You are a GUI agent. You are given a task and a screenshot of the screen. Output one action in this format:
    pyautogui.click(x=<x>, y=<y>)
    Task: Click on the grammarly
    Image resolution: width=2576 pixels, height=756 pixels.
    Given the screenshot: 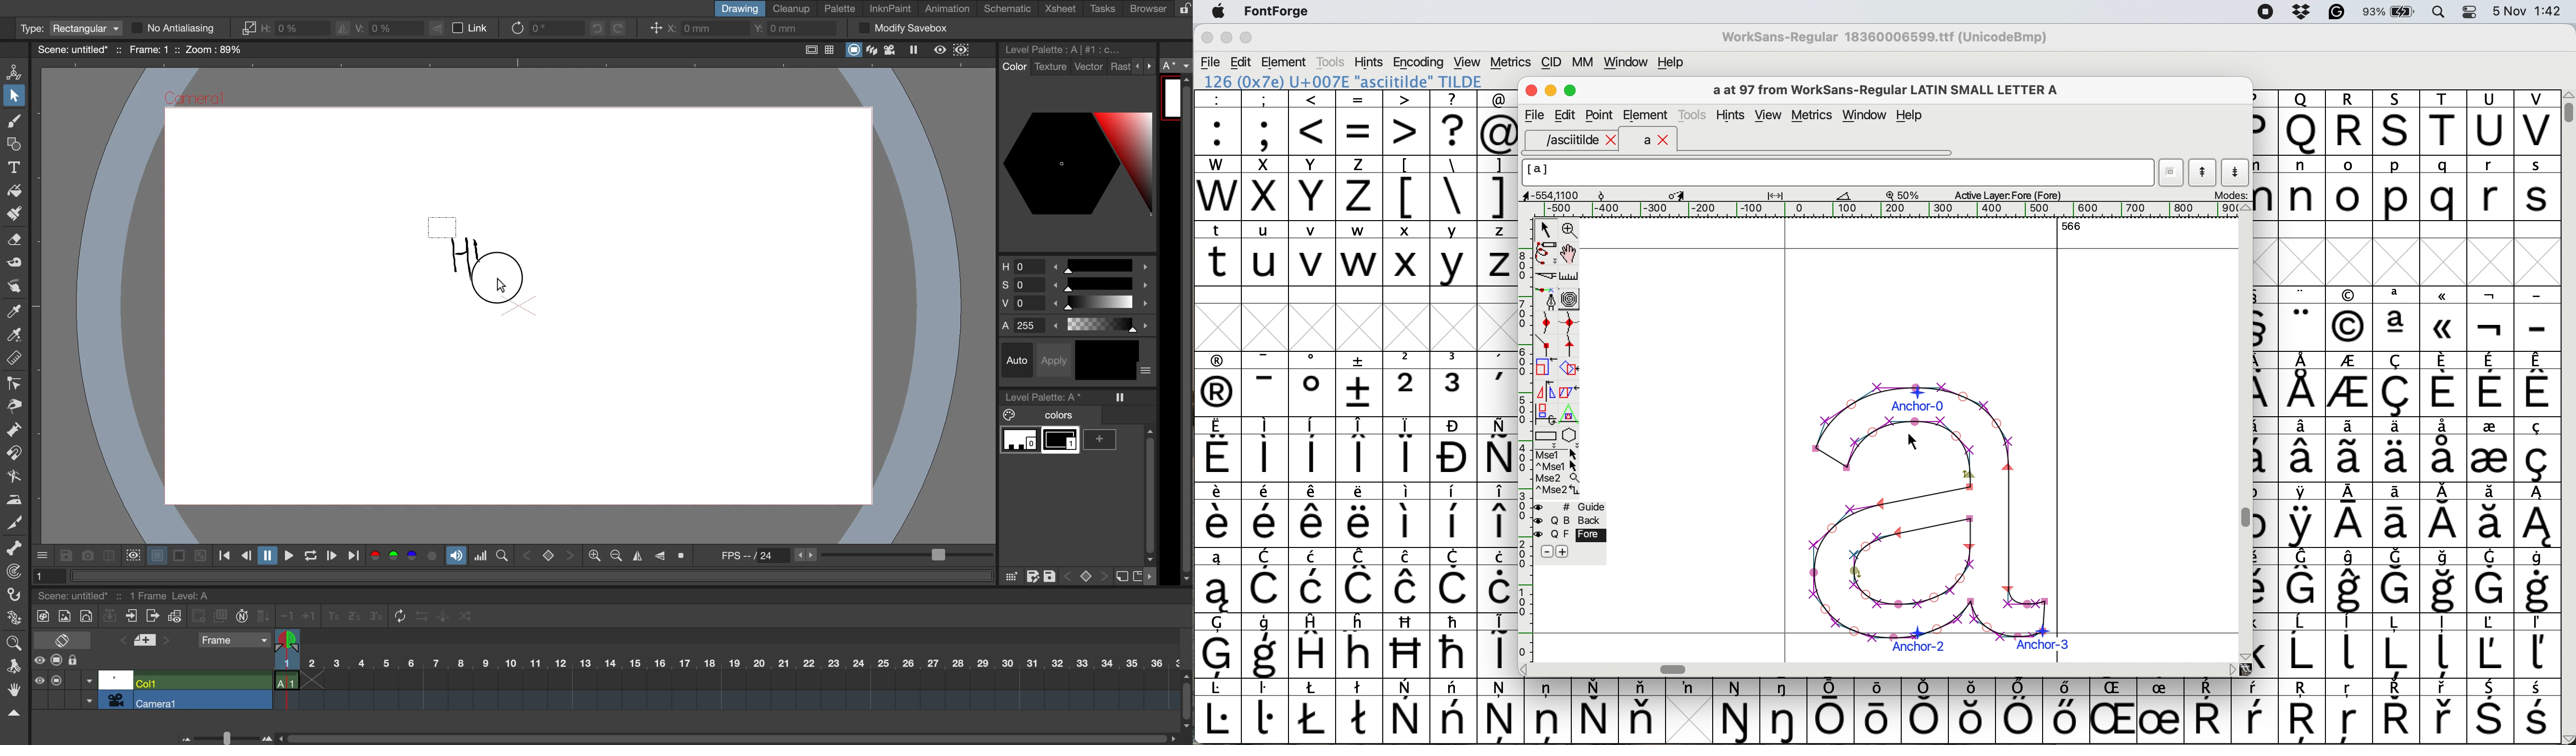 What is the action you would take?
    pyautogui.click(x=2336, y=14)
    